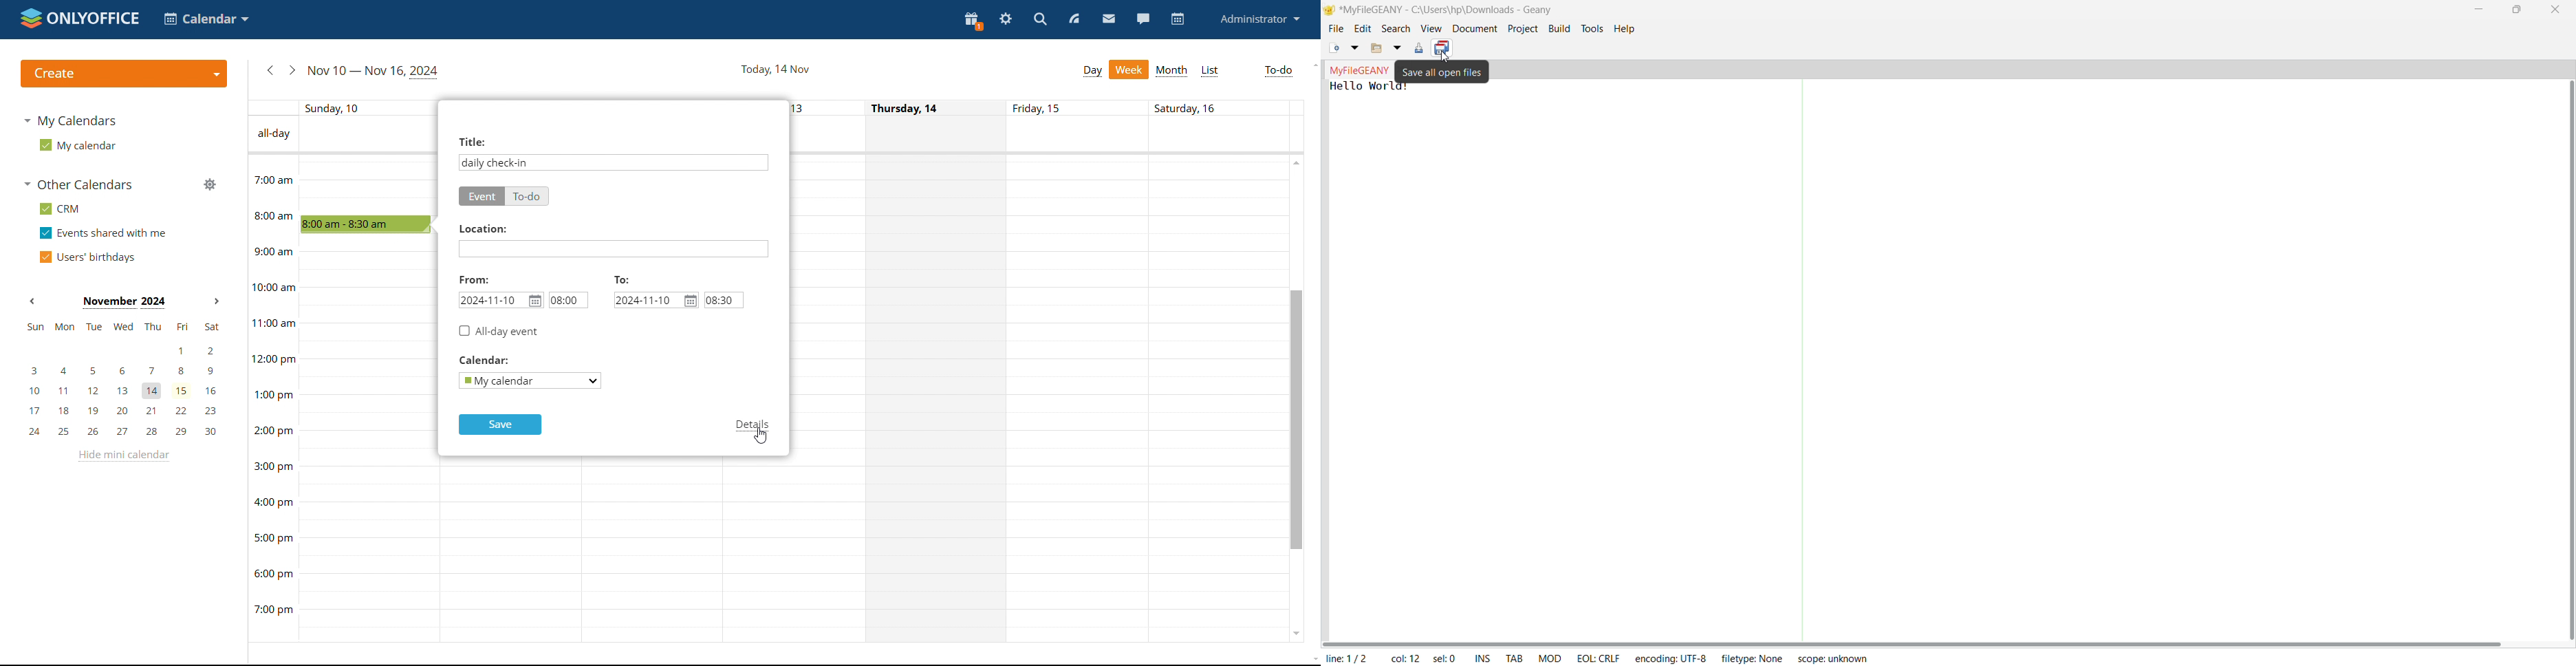  What do you see at coordinates (2569, 358) in the screenshot?
I see `Vertical Scroll Bar` at bounding box center [2569, 358].